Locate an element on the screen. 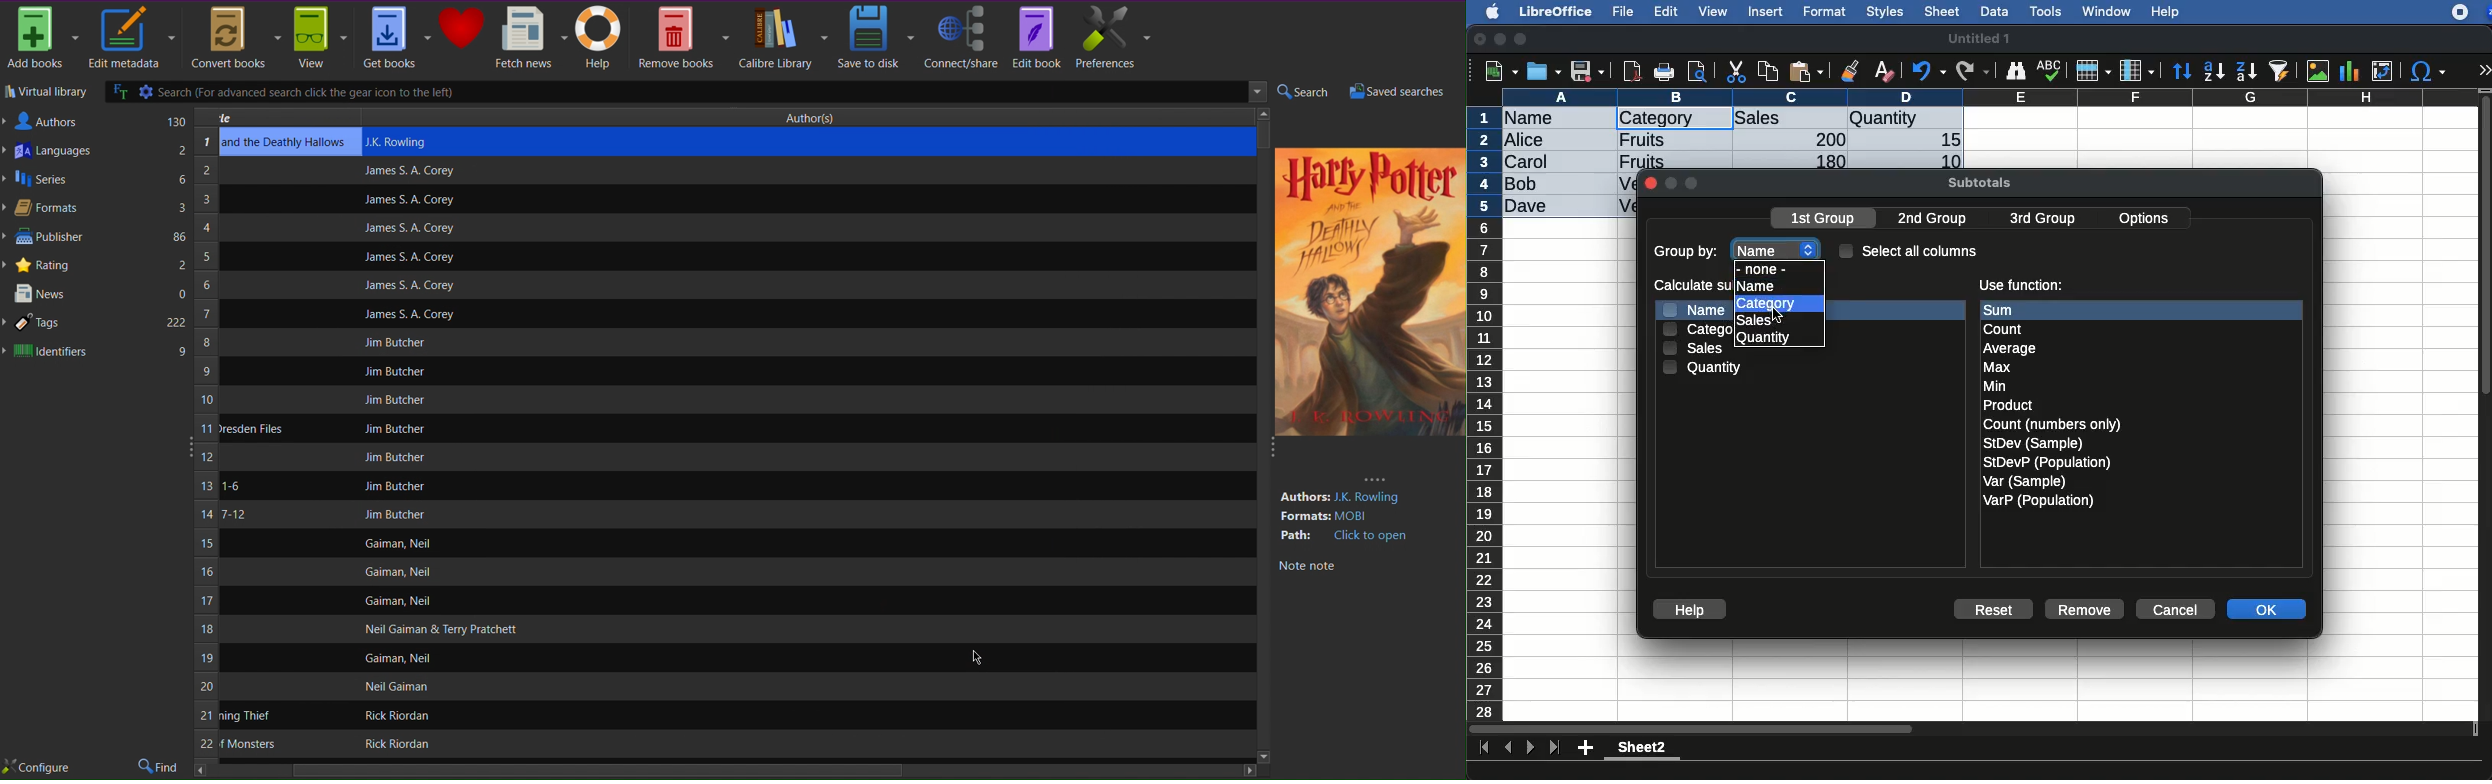  James 5. A. Corey is located at coordinates (399, 284).